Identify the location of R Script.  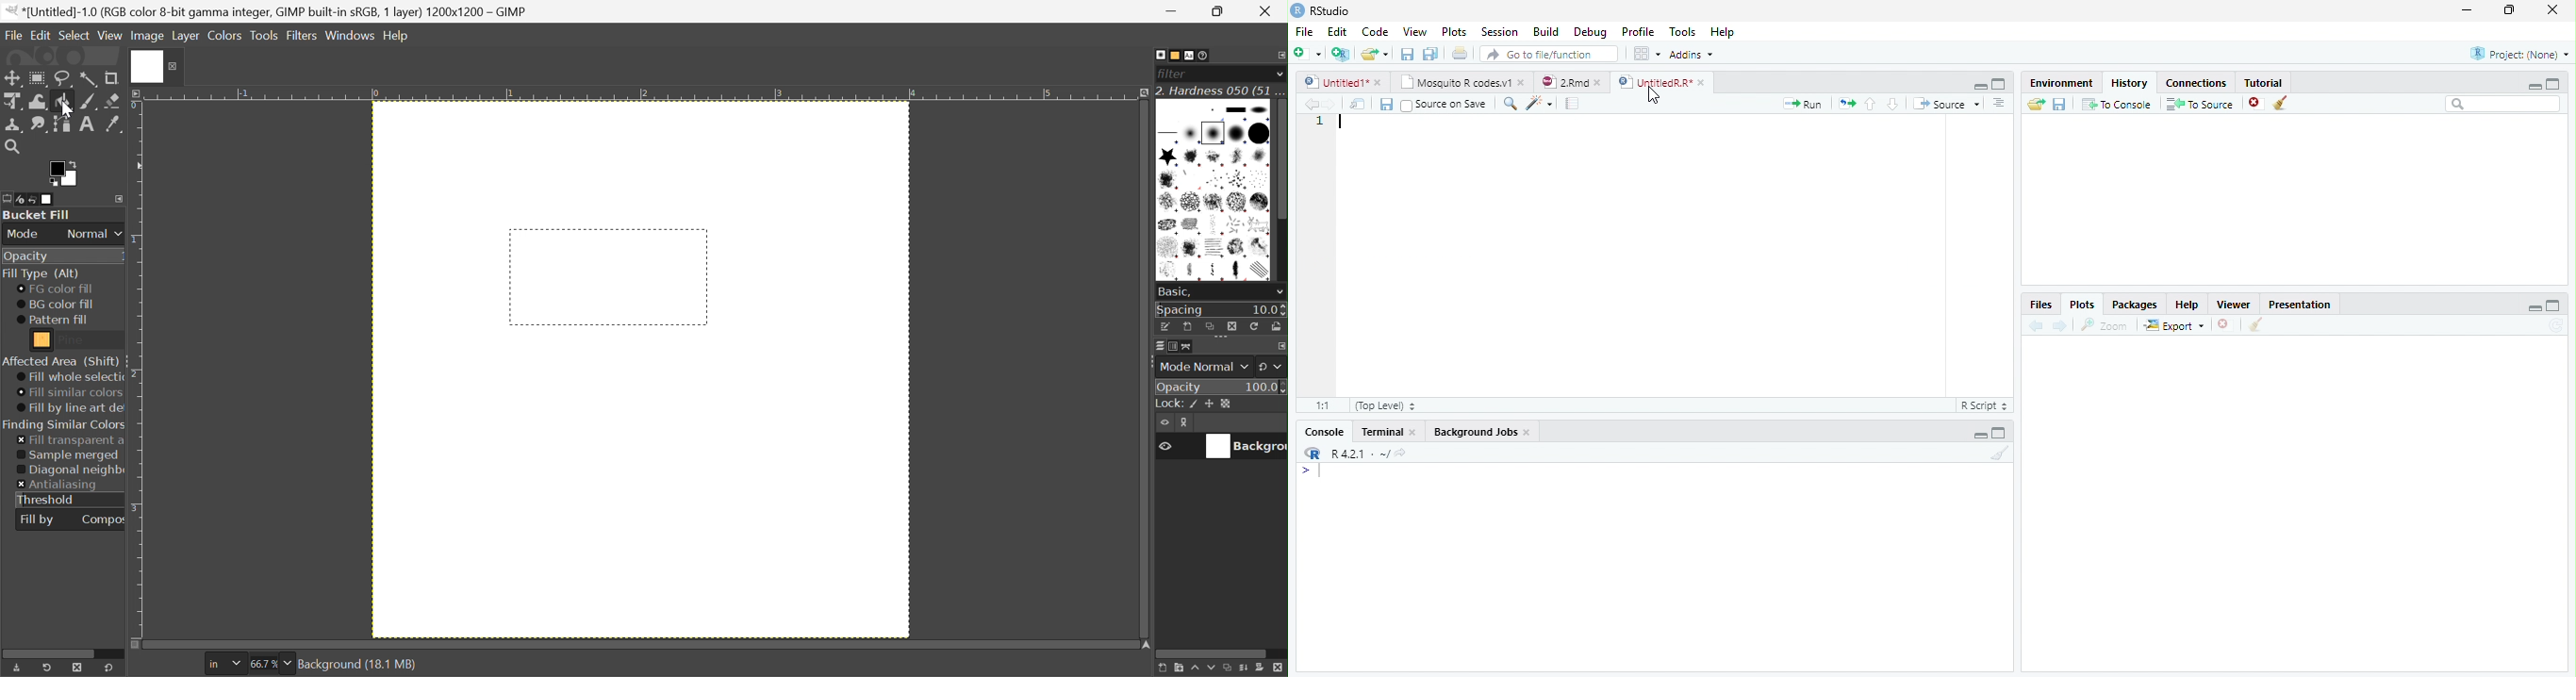
(1985, 405).